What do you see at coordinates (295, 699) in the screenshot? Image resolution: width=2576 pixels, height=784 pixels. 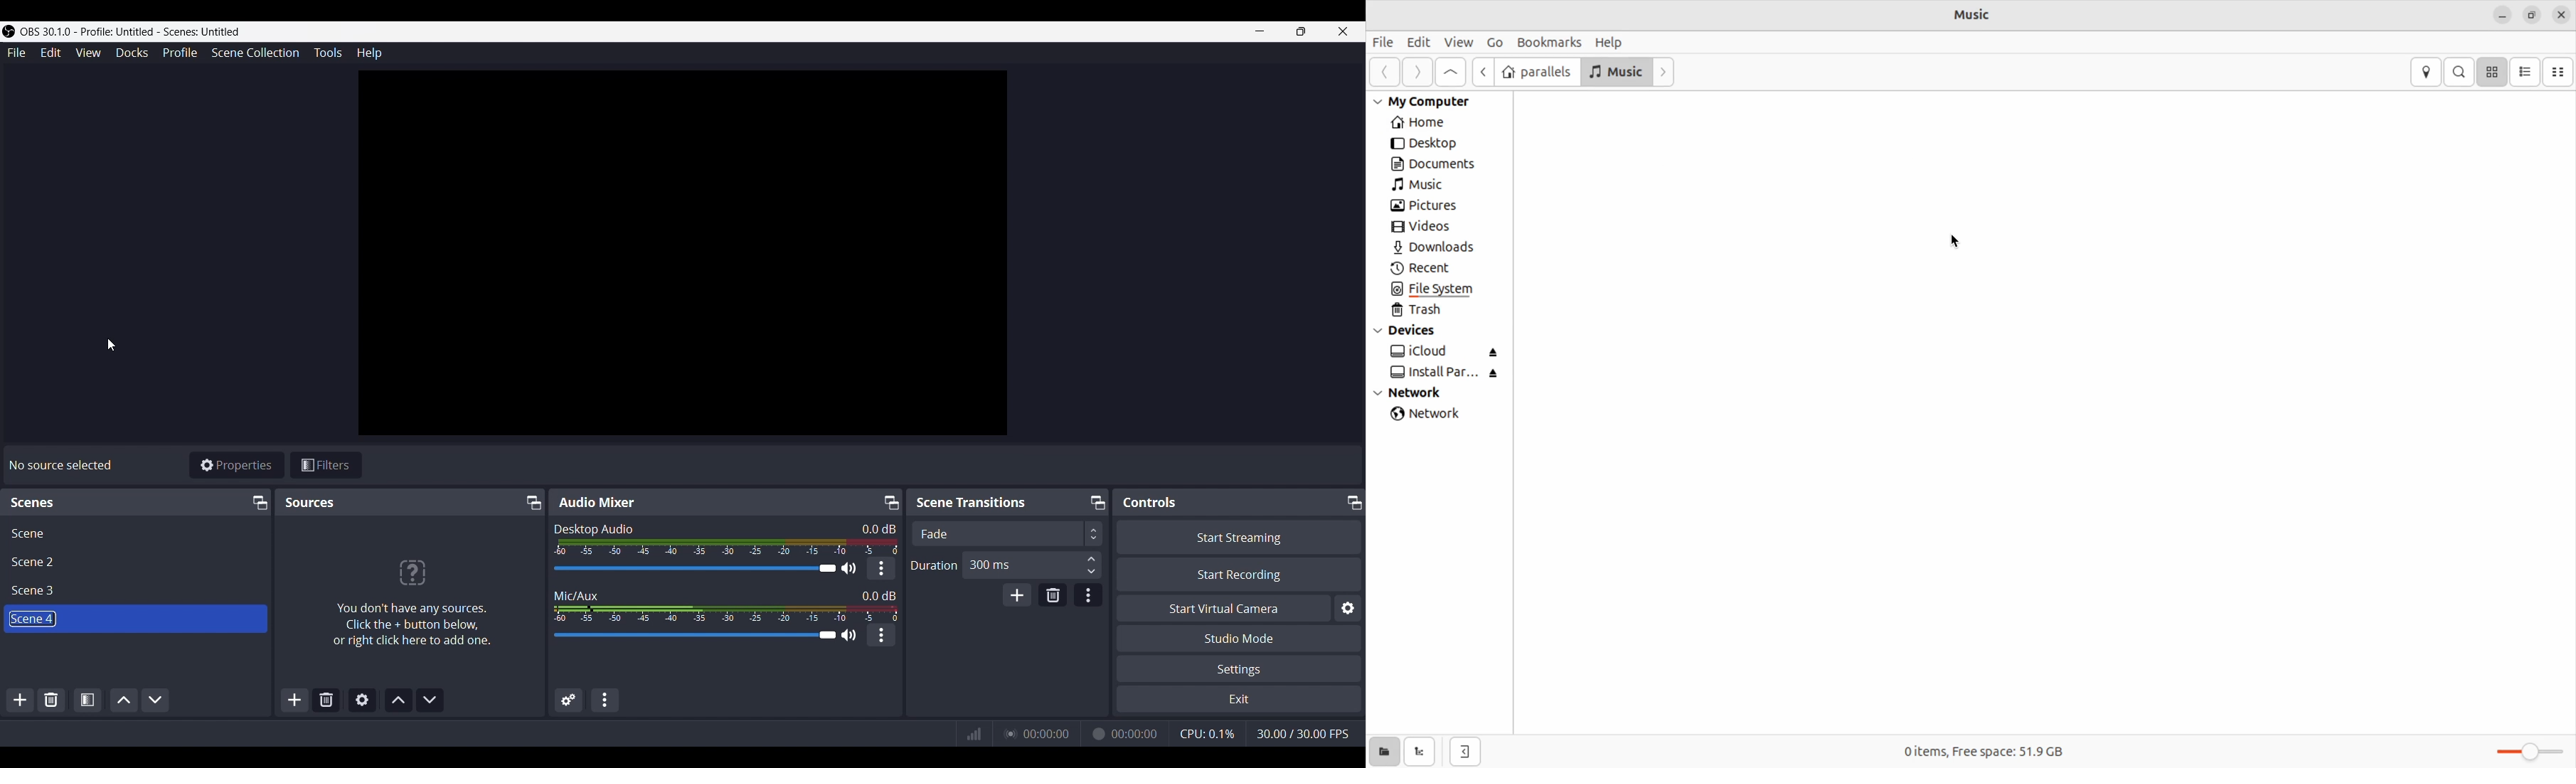 I see `Add source` at bounding box center [295, 699].